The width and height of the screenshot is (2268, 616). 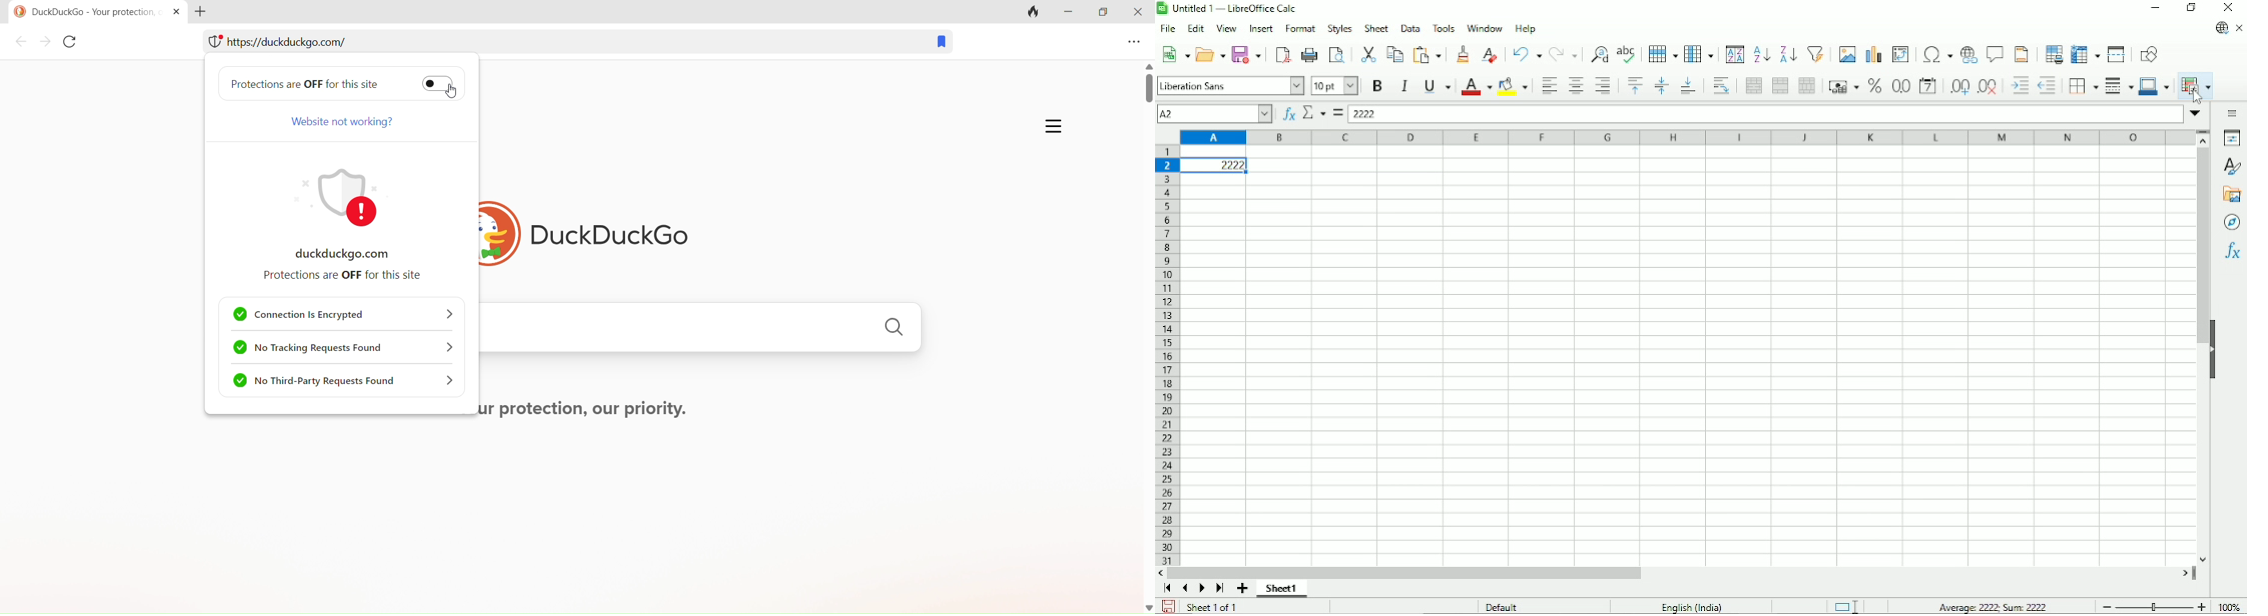 I want to click on Scroll to next sheet, so click(x=1202, y=589).